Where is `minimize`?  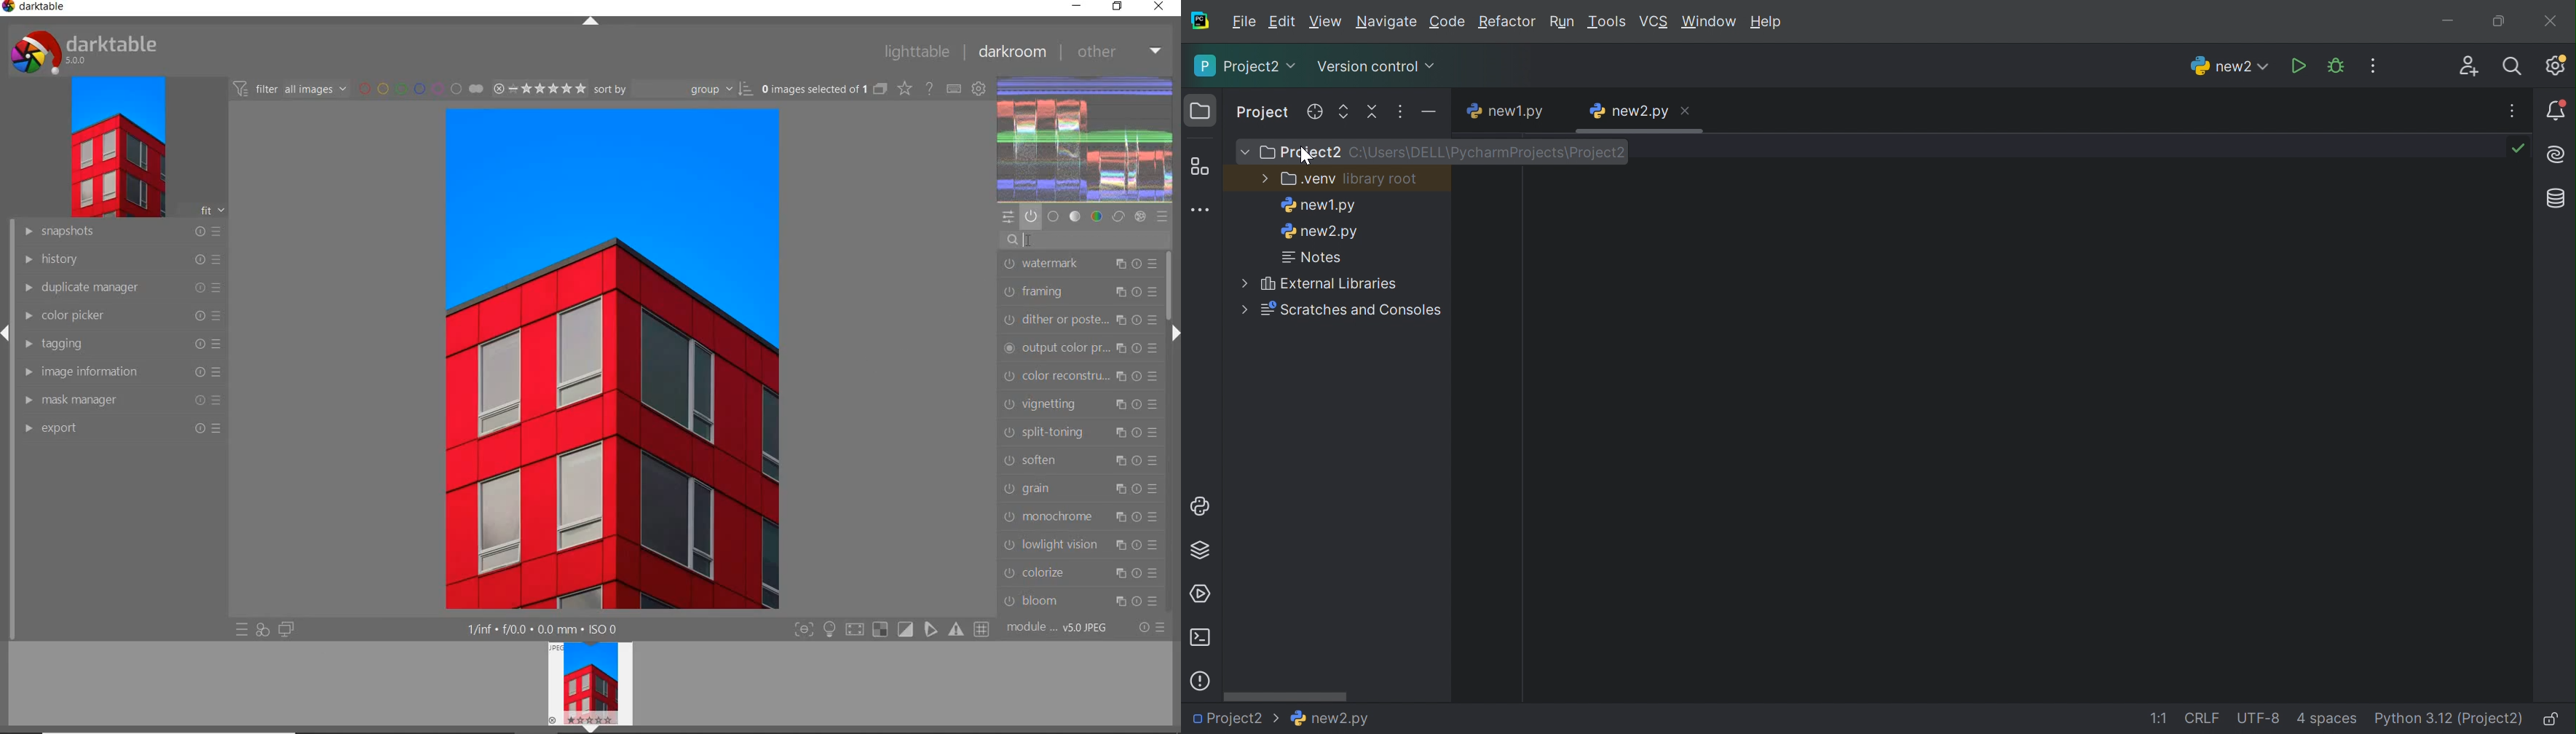 minimize is located at coordinates (1077, 7).